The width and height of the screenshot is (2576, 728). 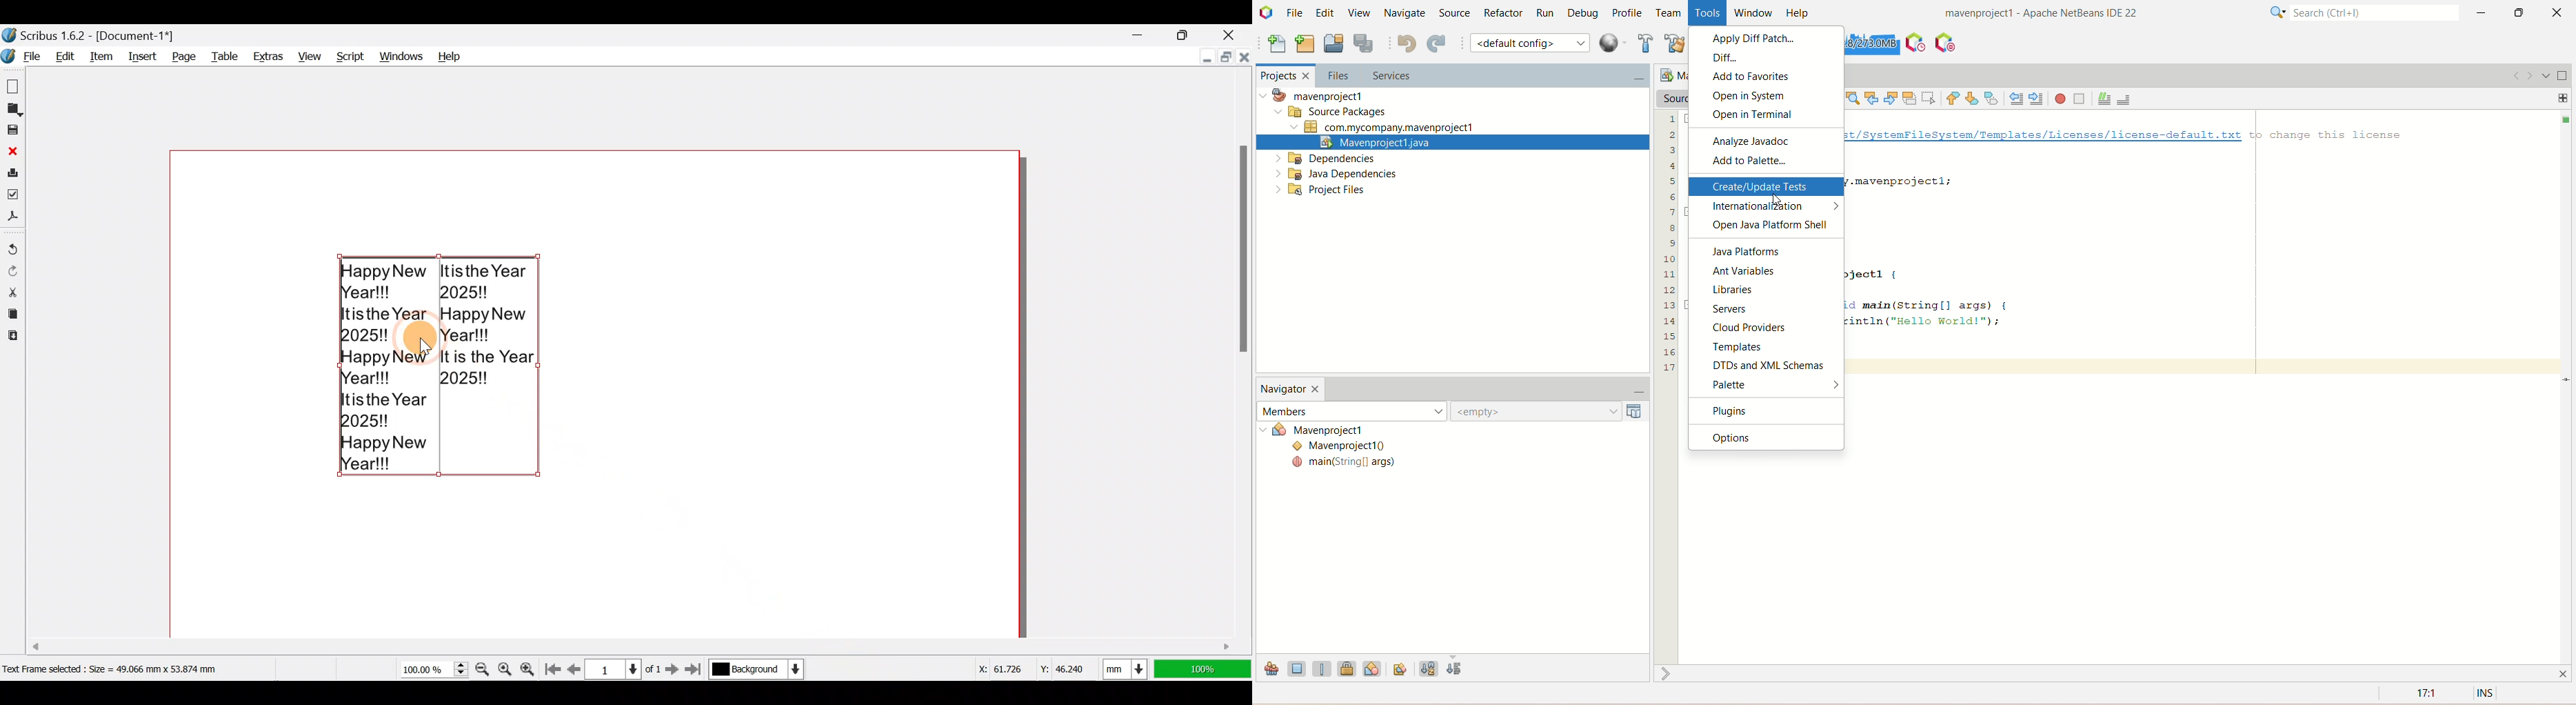 What do you see at coordinates (1767, 77) in the screenshot?
I see `add to favorites` at bounding box center [1767, 77].